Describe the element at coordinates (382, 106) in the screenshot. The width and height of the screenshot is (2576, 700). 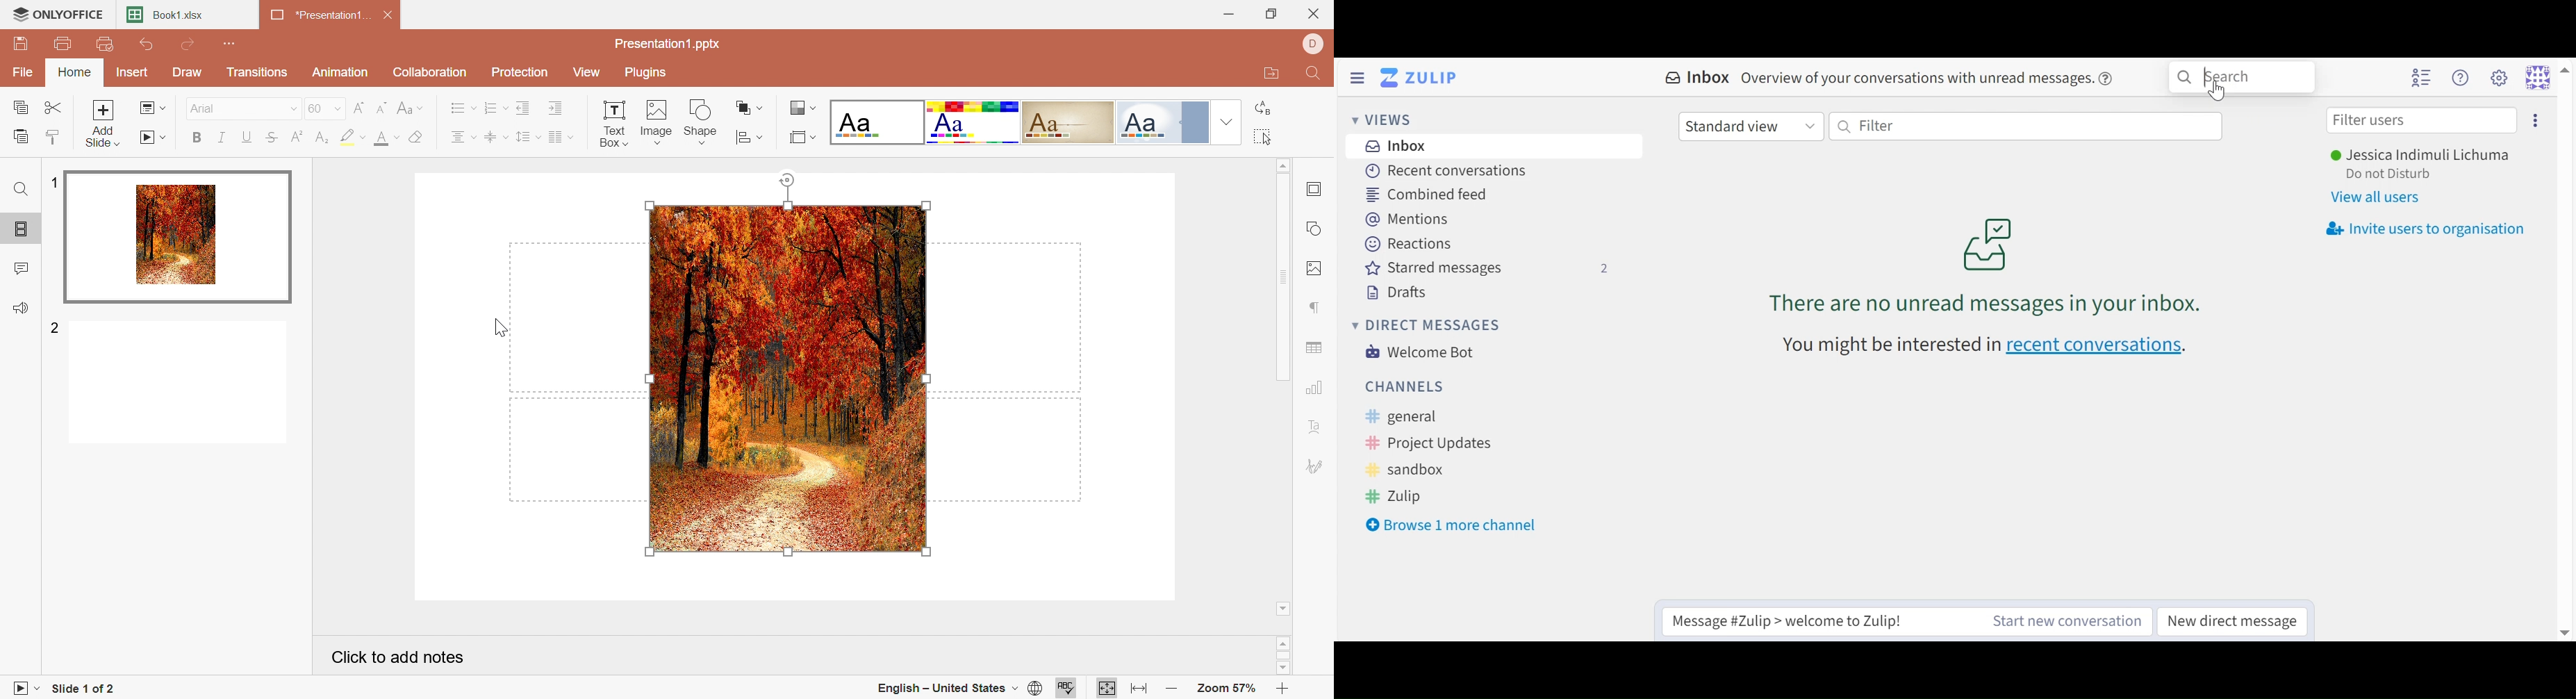
I see `Decrement font size` at that location.